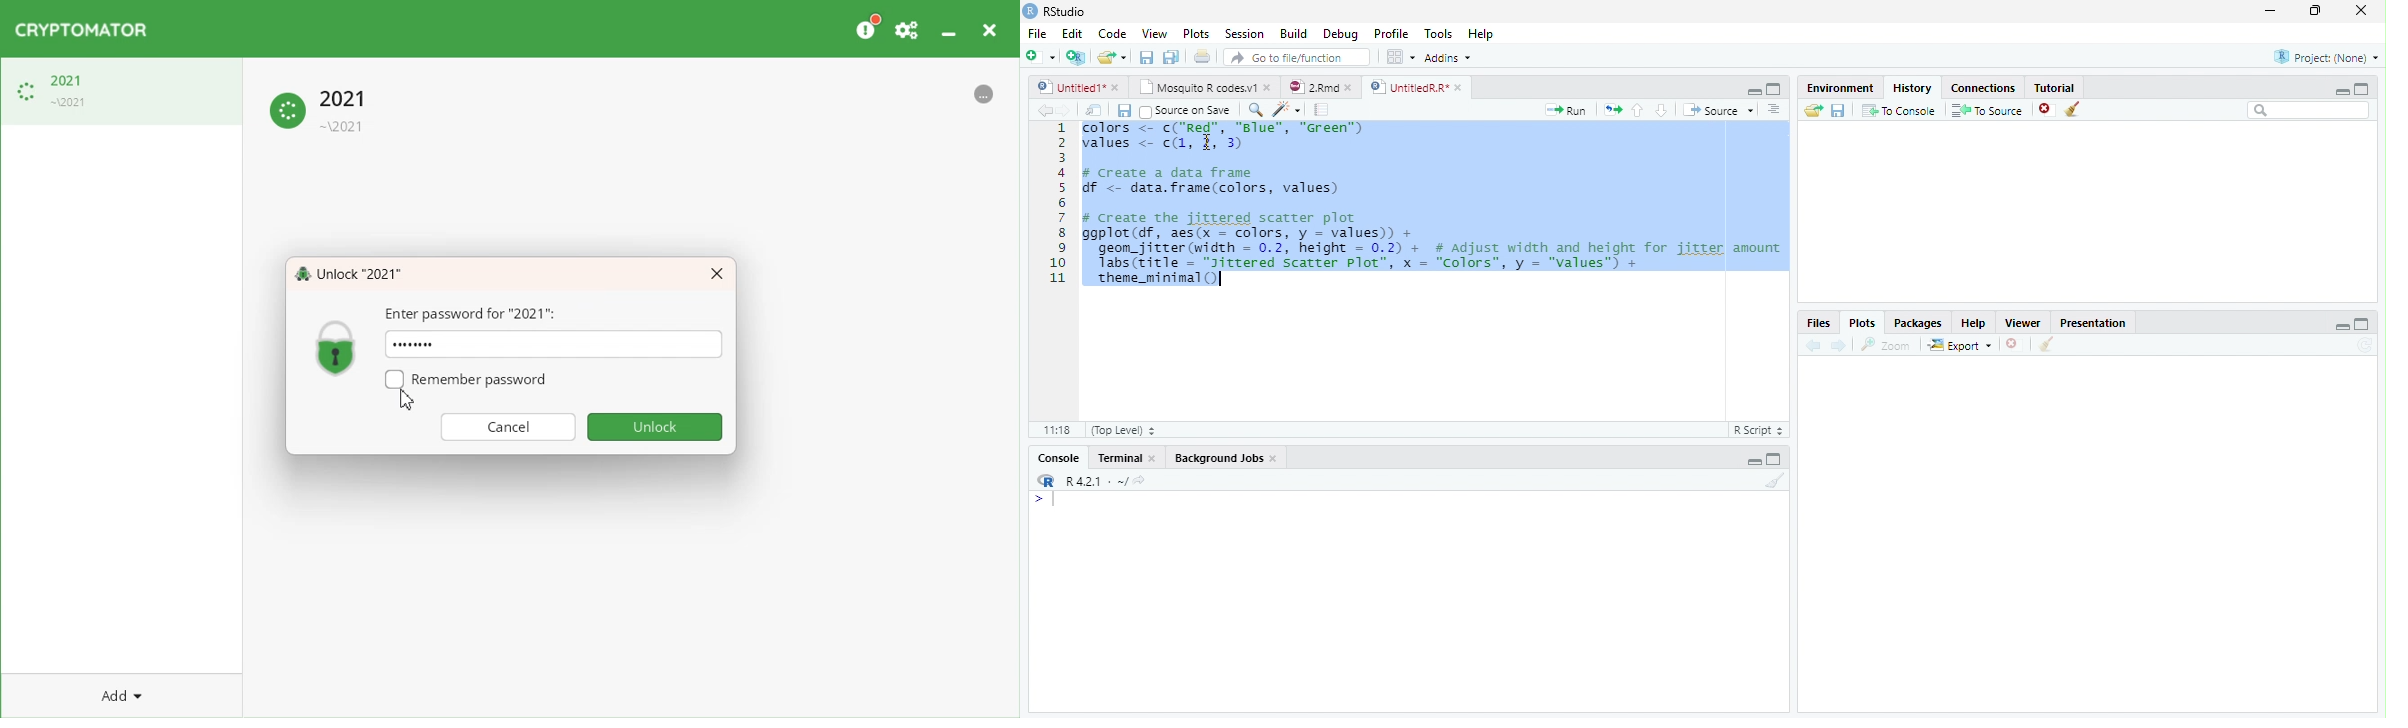 This screenshot has width=2408, height=728. Describe the element at coordinates (508, 426) in the screenshot. I see `Cancel` at that location.